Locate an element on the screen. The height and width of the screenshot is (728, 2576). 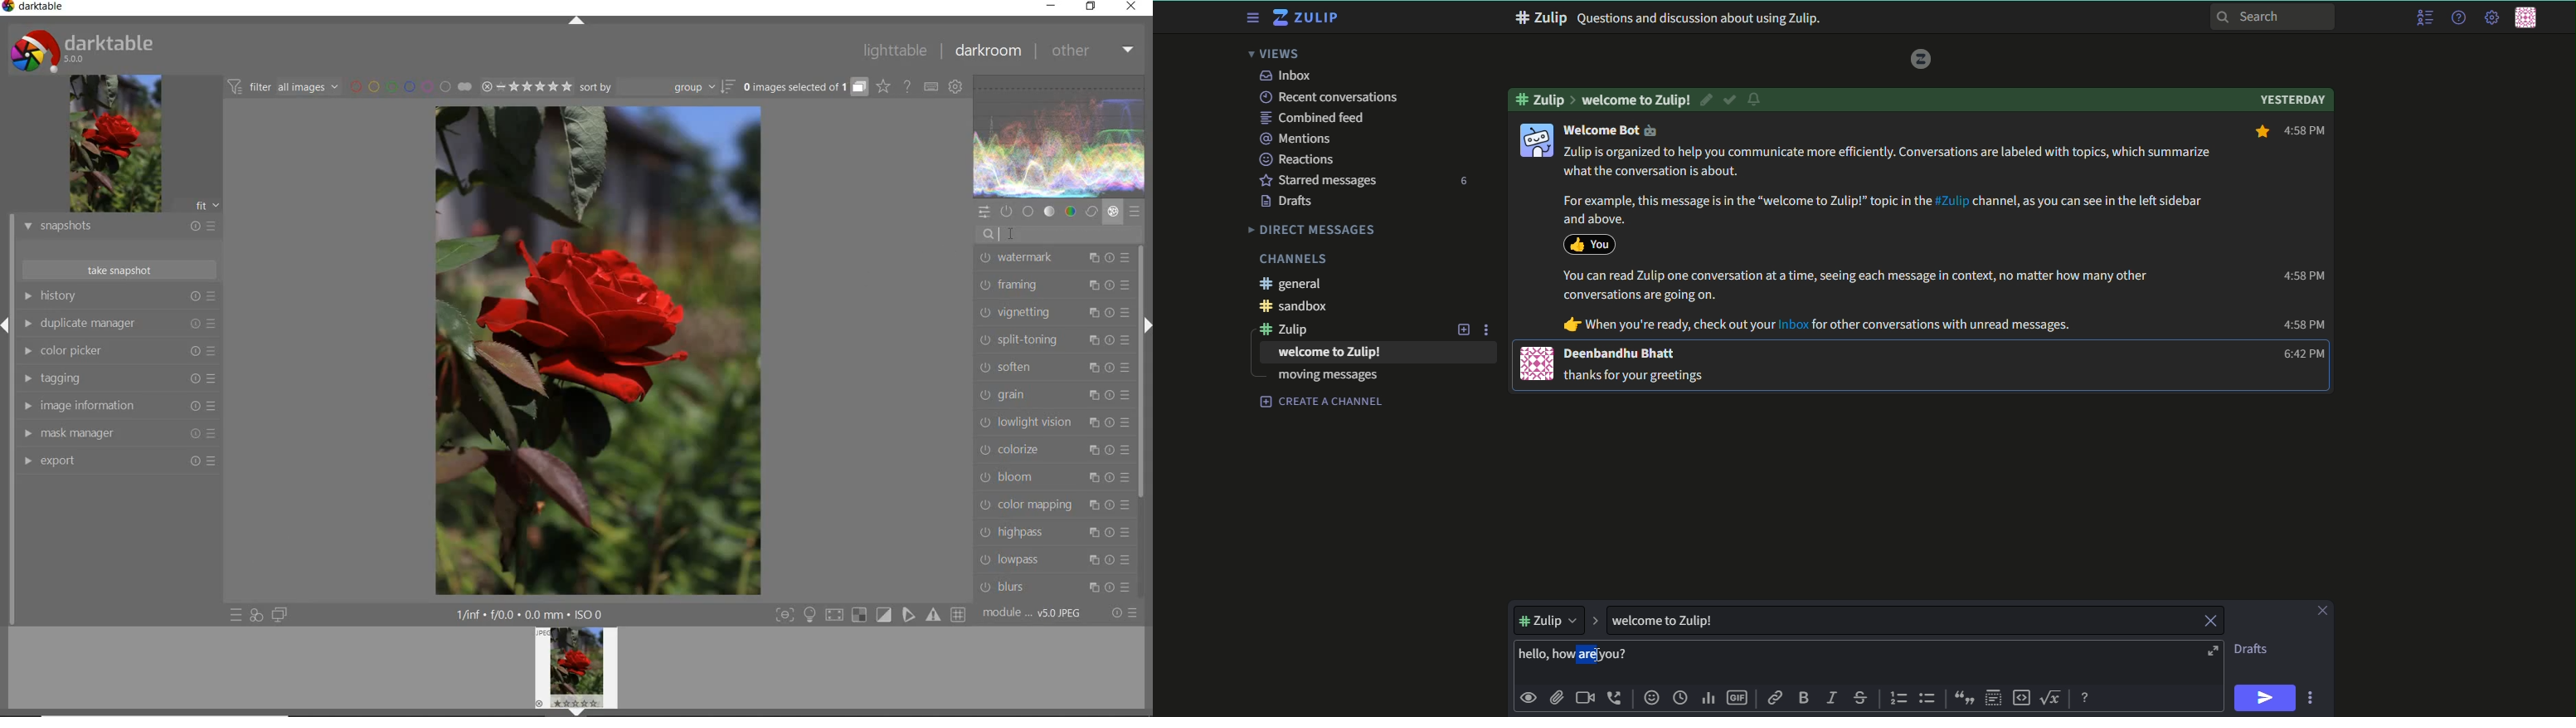
icon is located at coordinates (1589, 243).